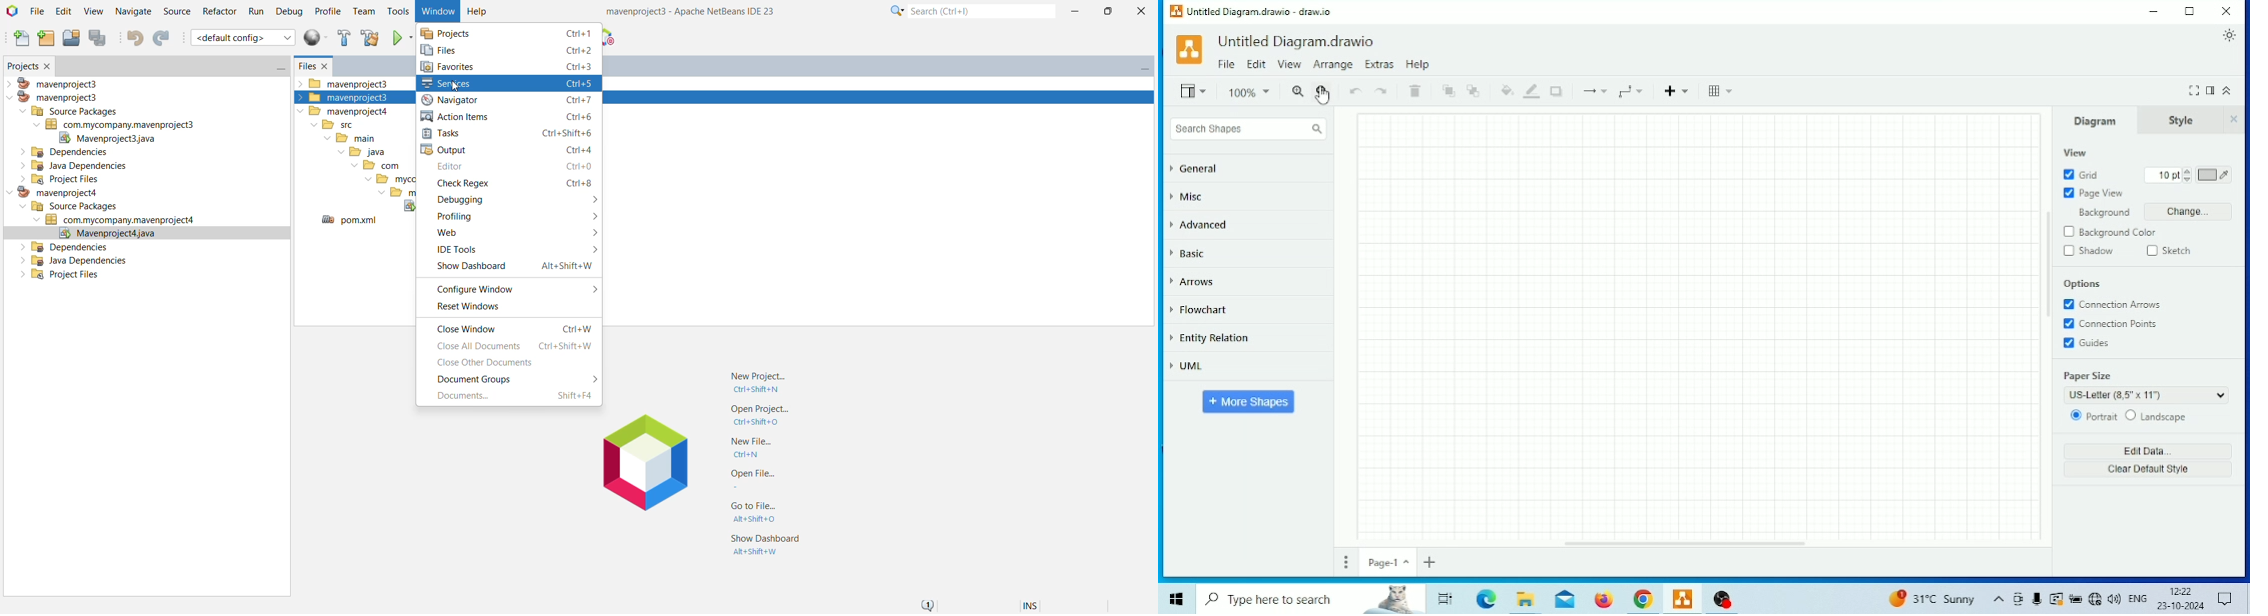 This screenshot has height=616, width=2268. What do you see at coordinates (513, 250) in the screenshot?
I see `IDE Tools` at bounding box center [513, 250].